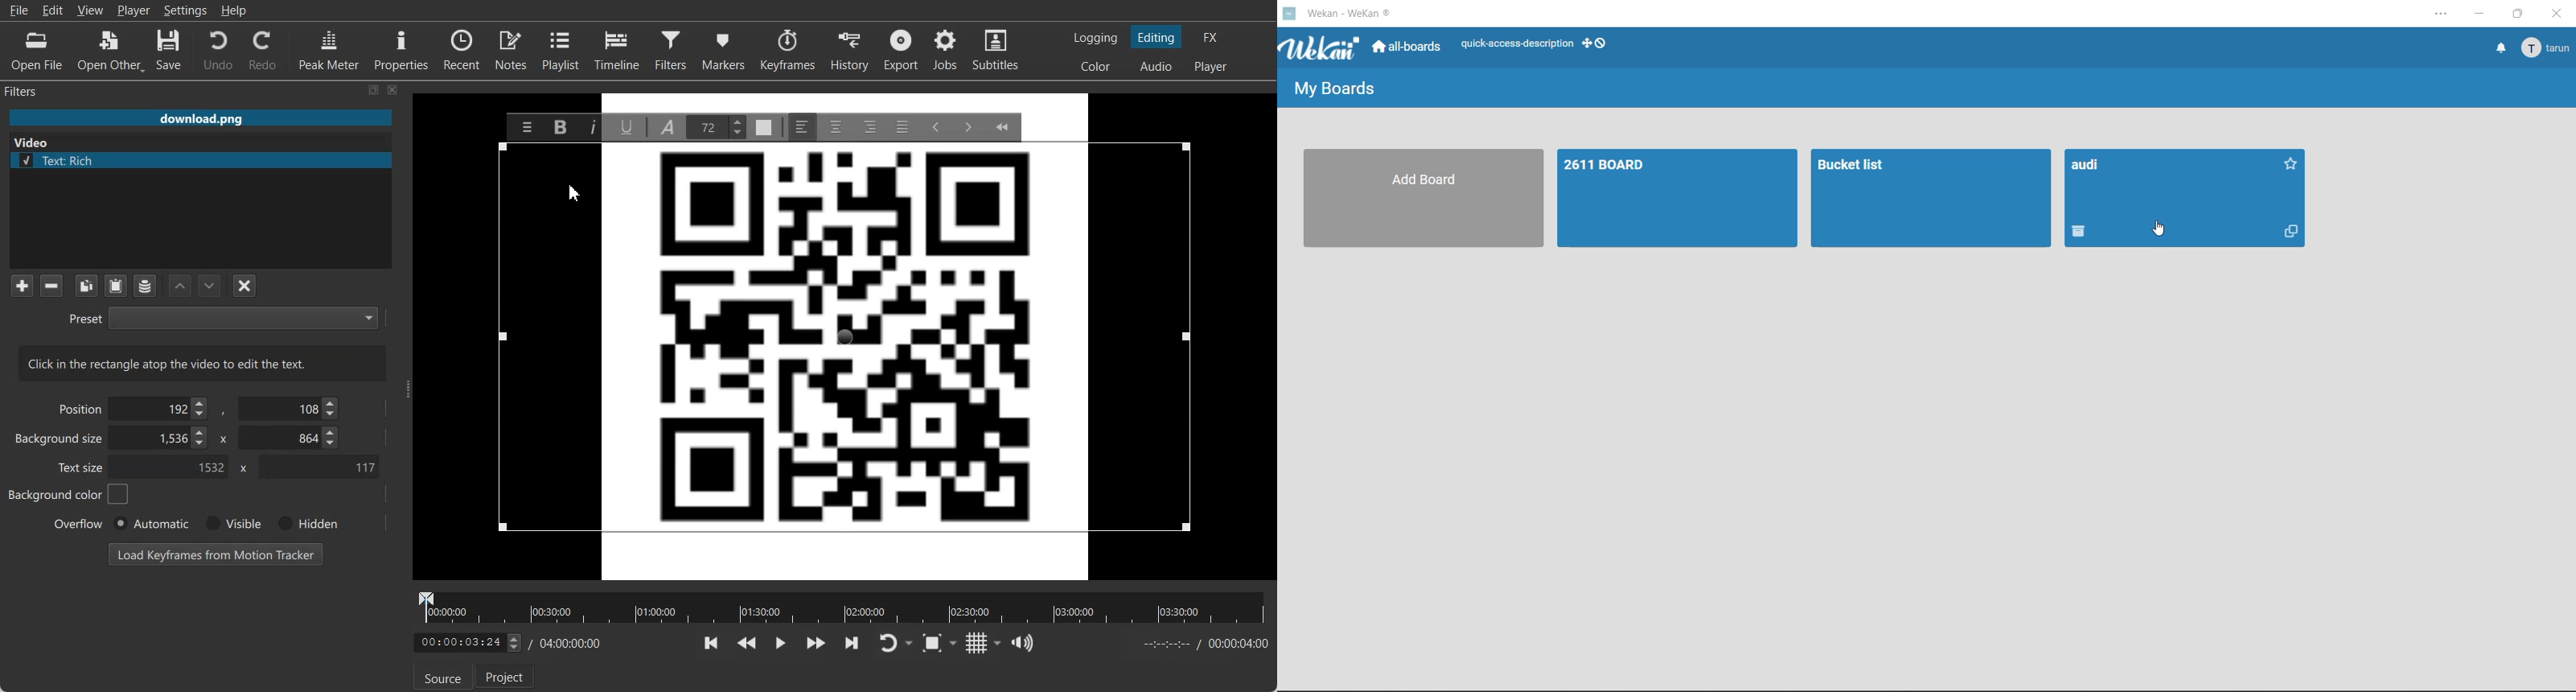 The width and height of the screenshot is (2576, 700). Describe the element at coordinates (956, 642) in the screenshot. I see `Drop down box` at that location.